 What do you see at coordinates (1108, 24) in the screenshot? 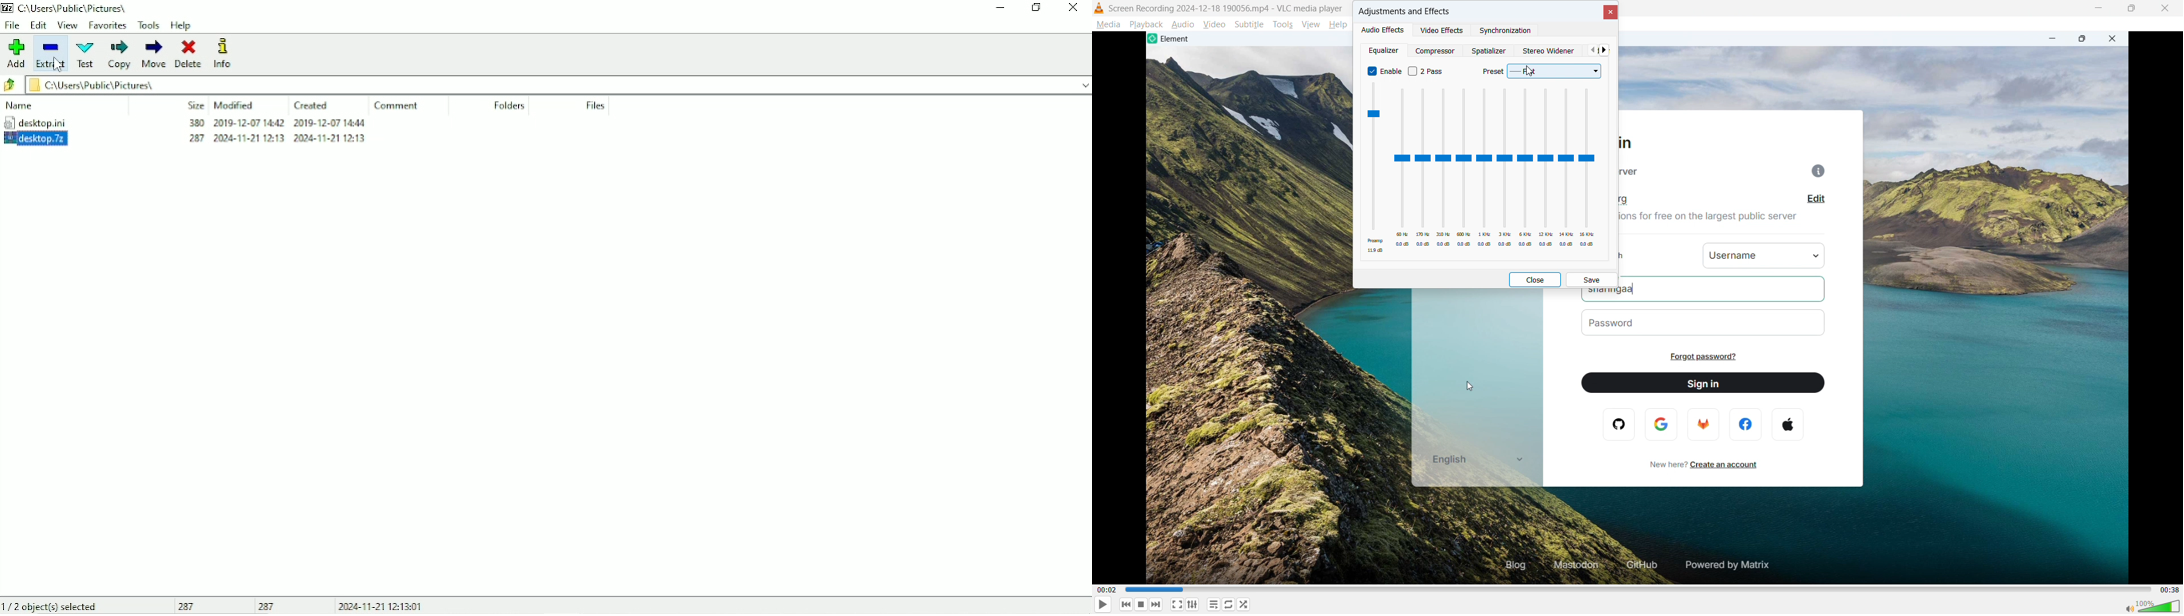
I see `Media ` at bounding box center [1108, 24].